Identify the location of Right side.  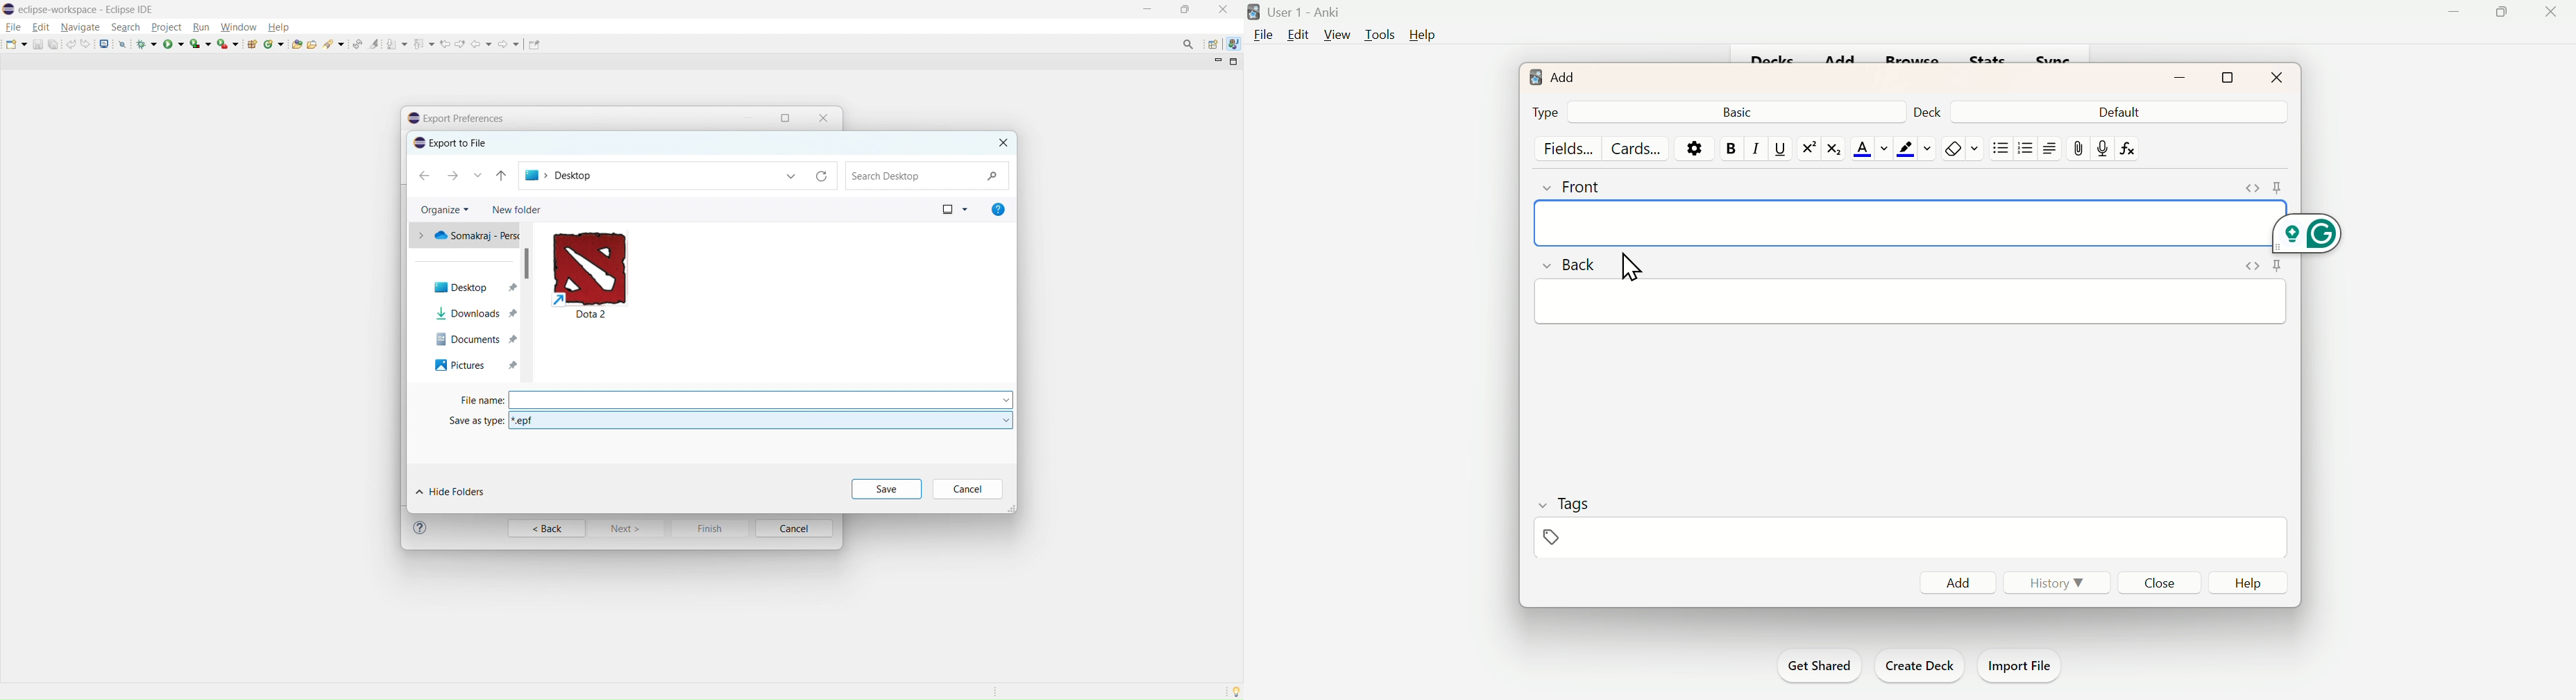
(2049, 148).